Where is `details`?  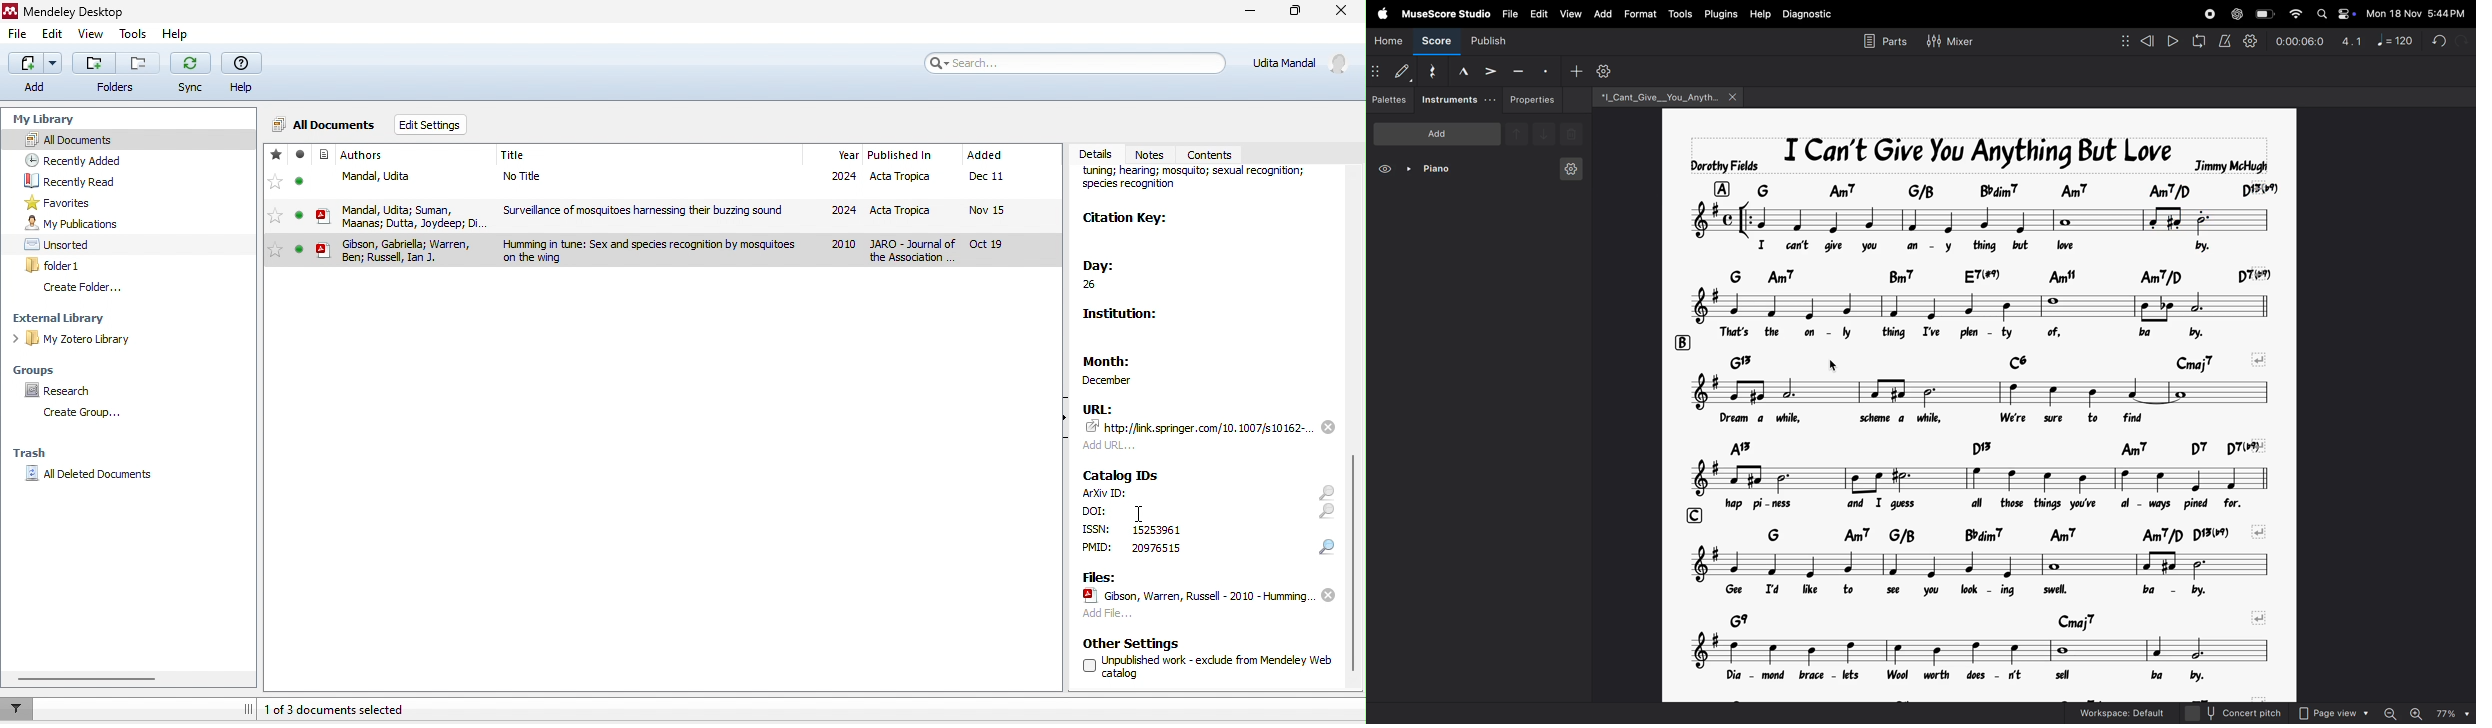
details is located at coordinates (1098, 154).